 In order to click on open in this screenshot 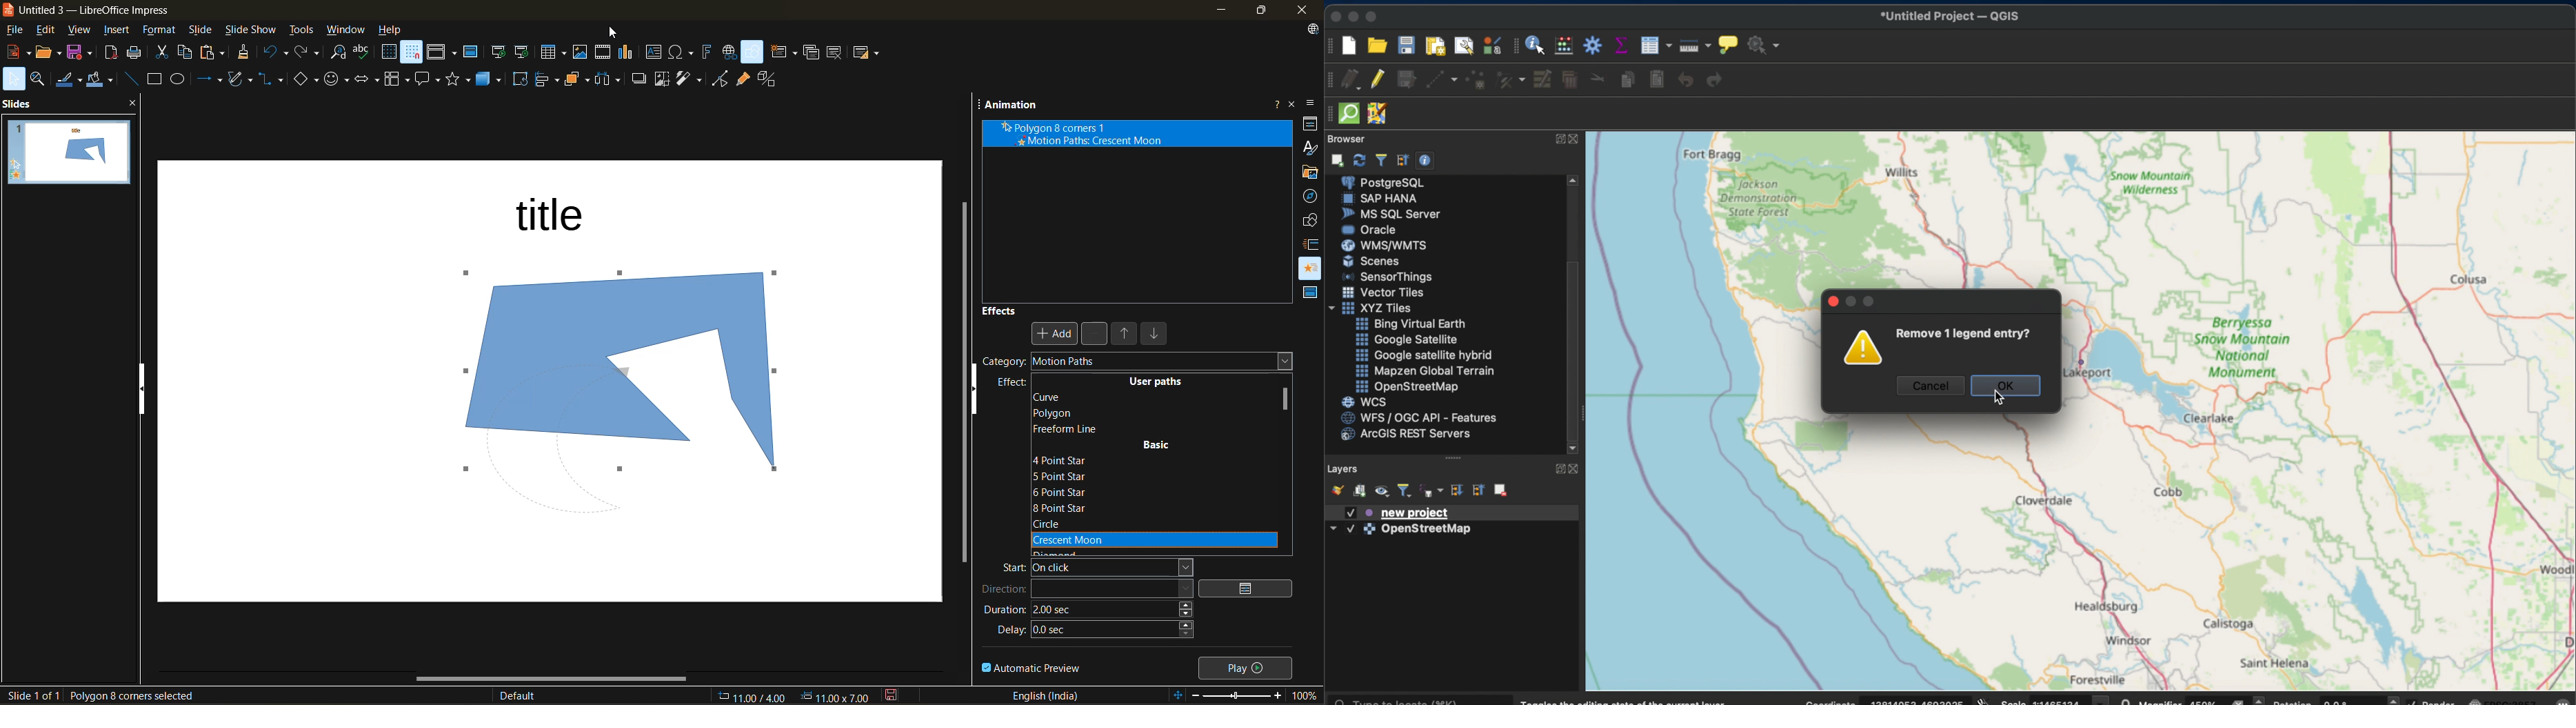, I will do `click(46, 52)`.